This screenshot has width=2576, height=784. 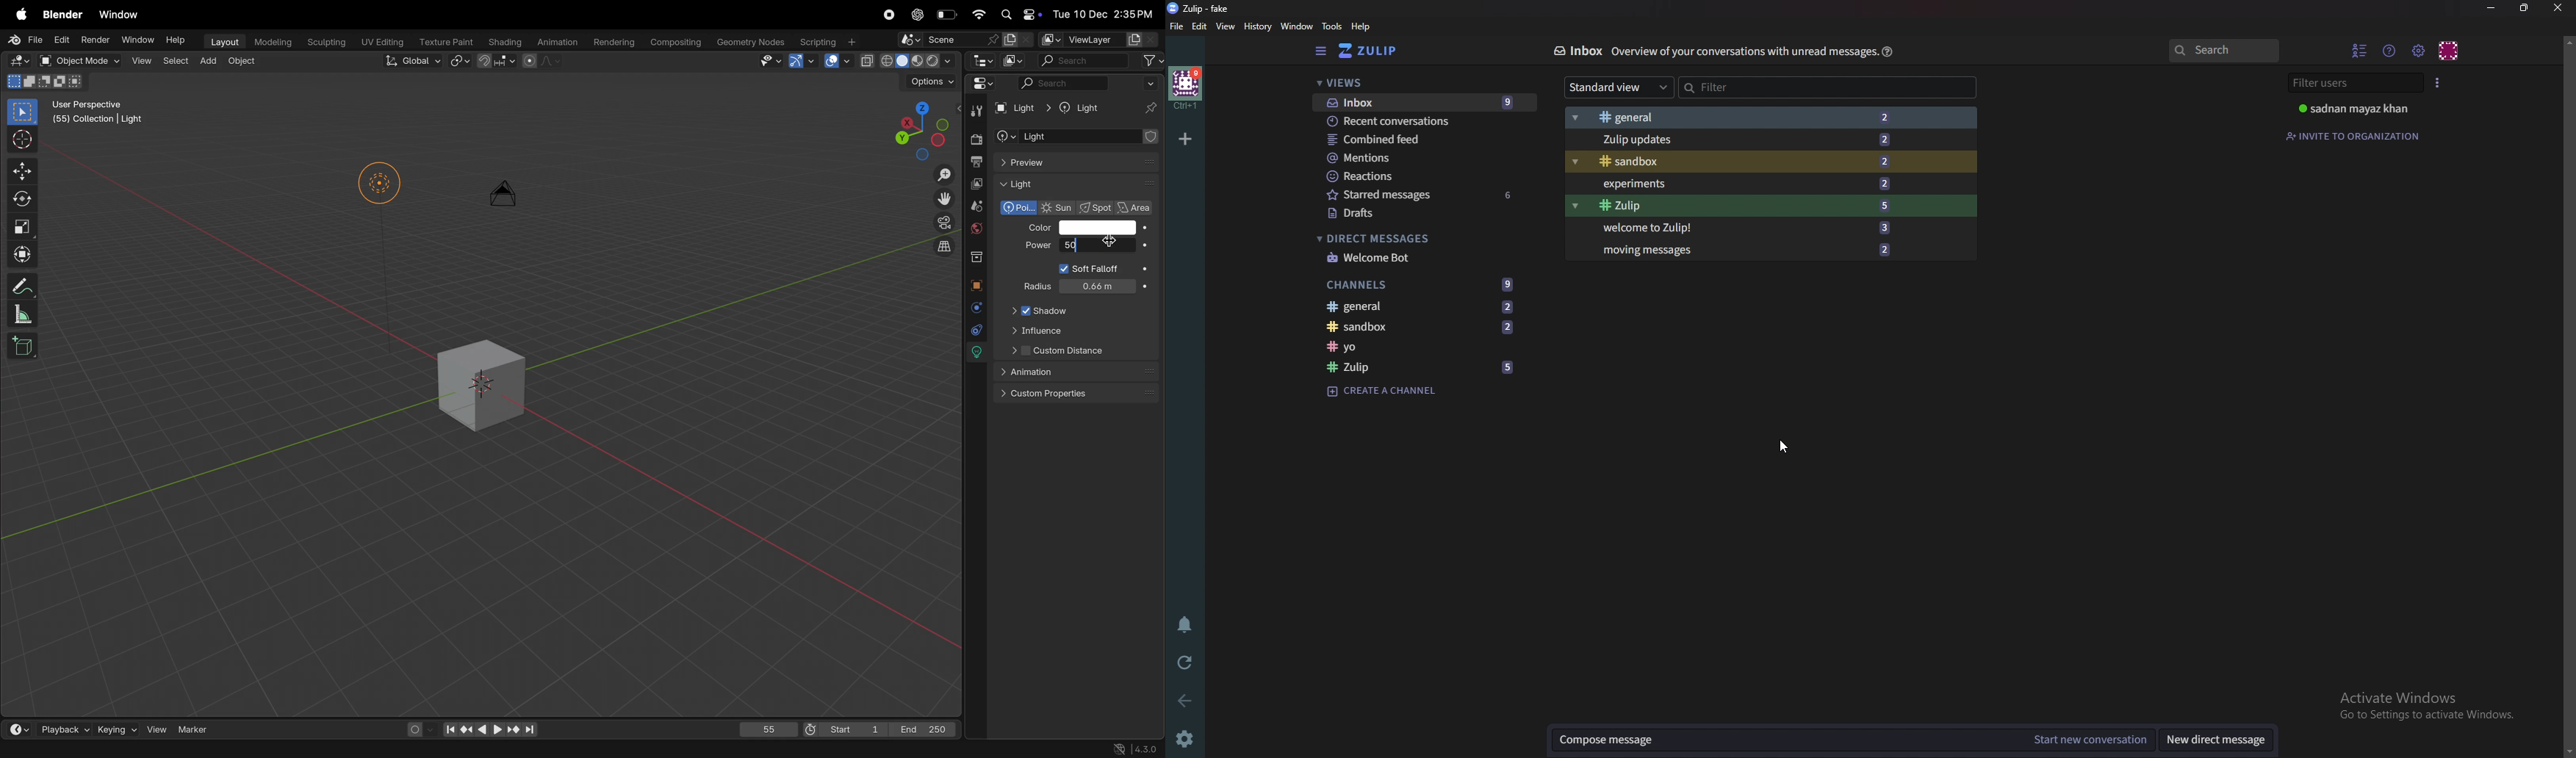 I want to click on area, so click(x=1138, y=206).